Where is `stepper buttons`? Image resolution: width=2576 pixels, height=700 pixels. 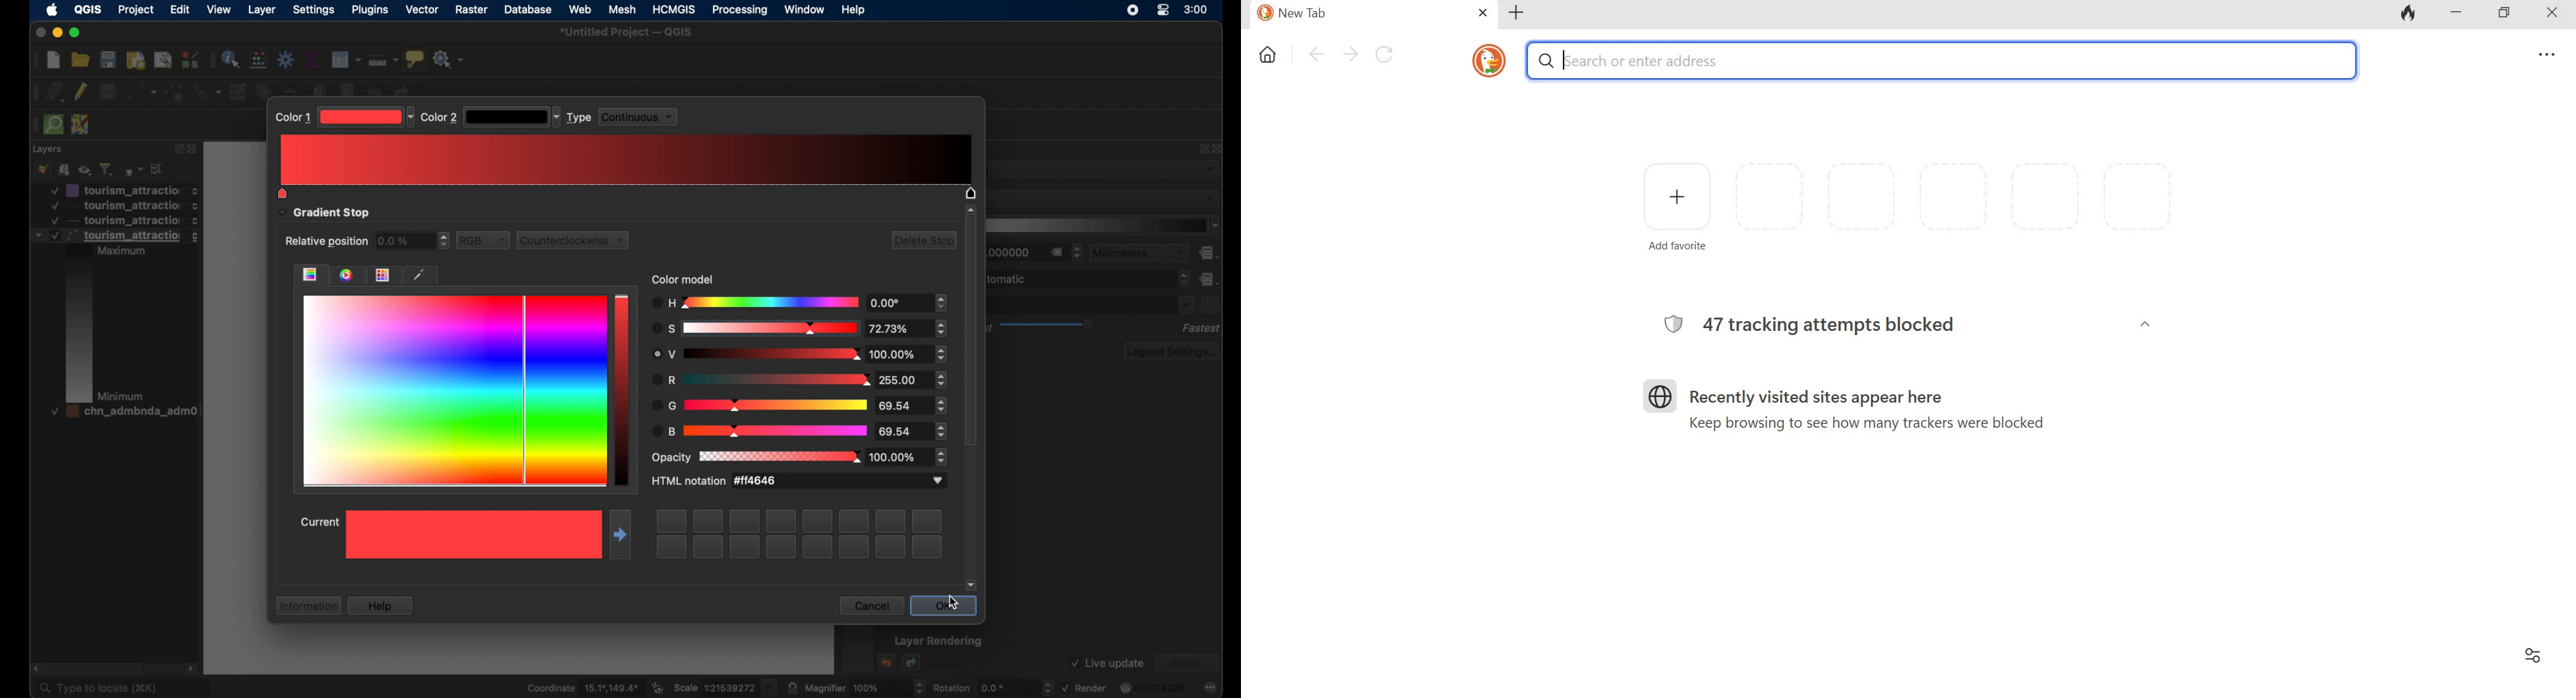
stepper buttons is located at coordinates (913, 379).